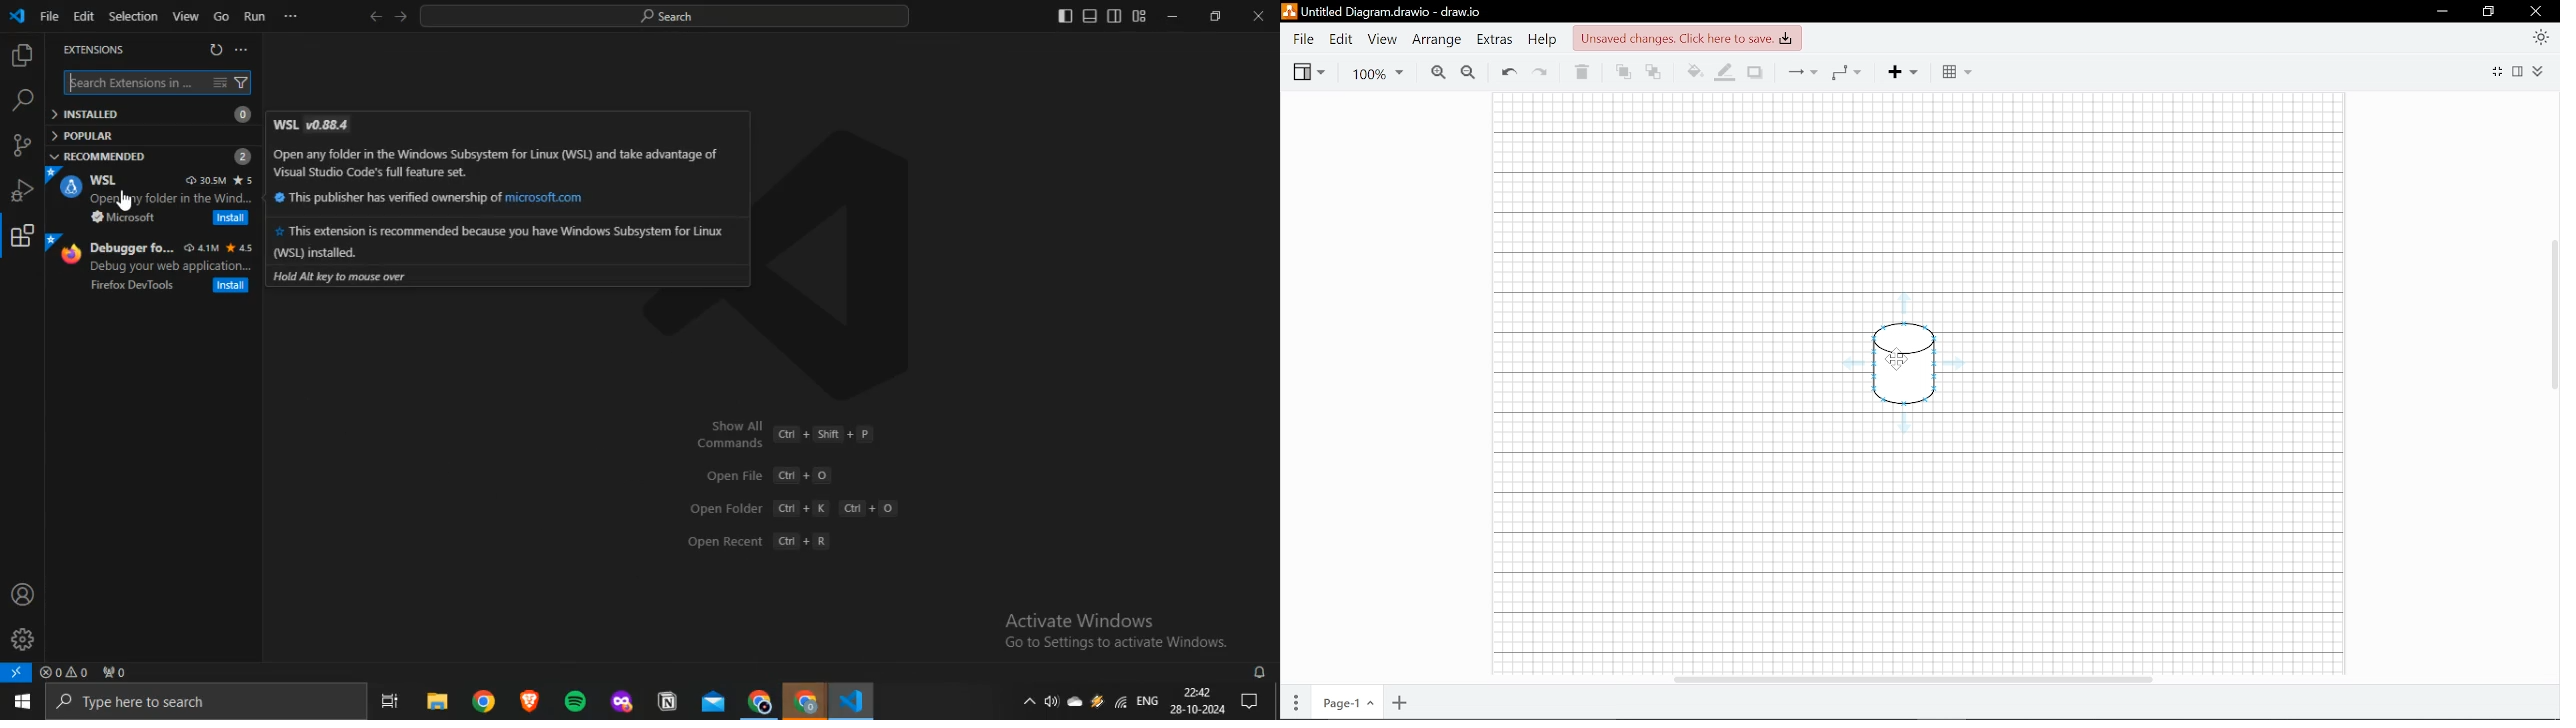 This screenshot has width=2576, height=728. What do you see at coordinates (1380, 12) in the screenshot?
I see `Current window` at bounding box center [1380, 12].